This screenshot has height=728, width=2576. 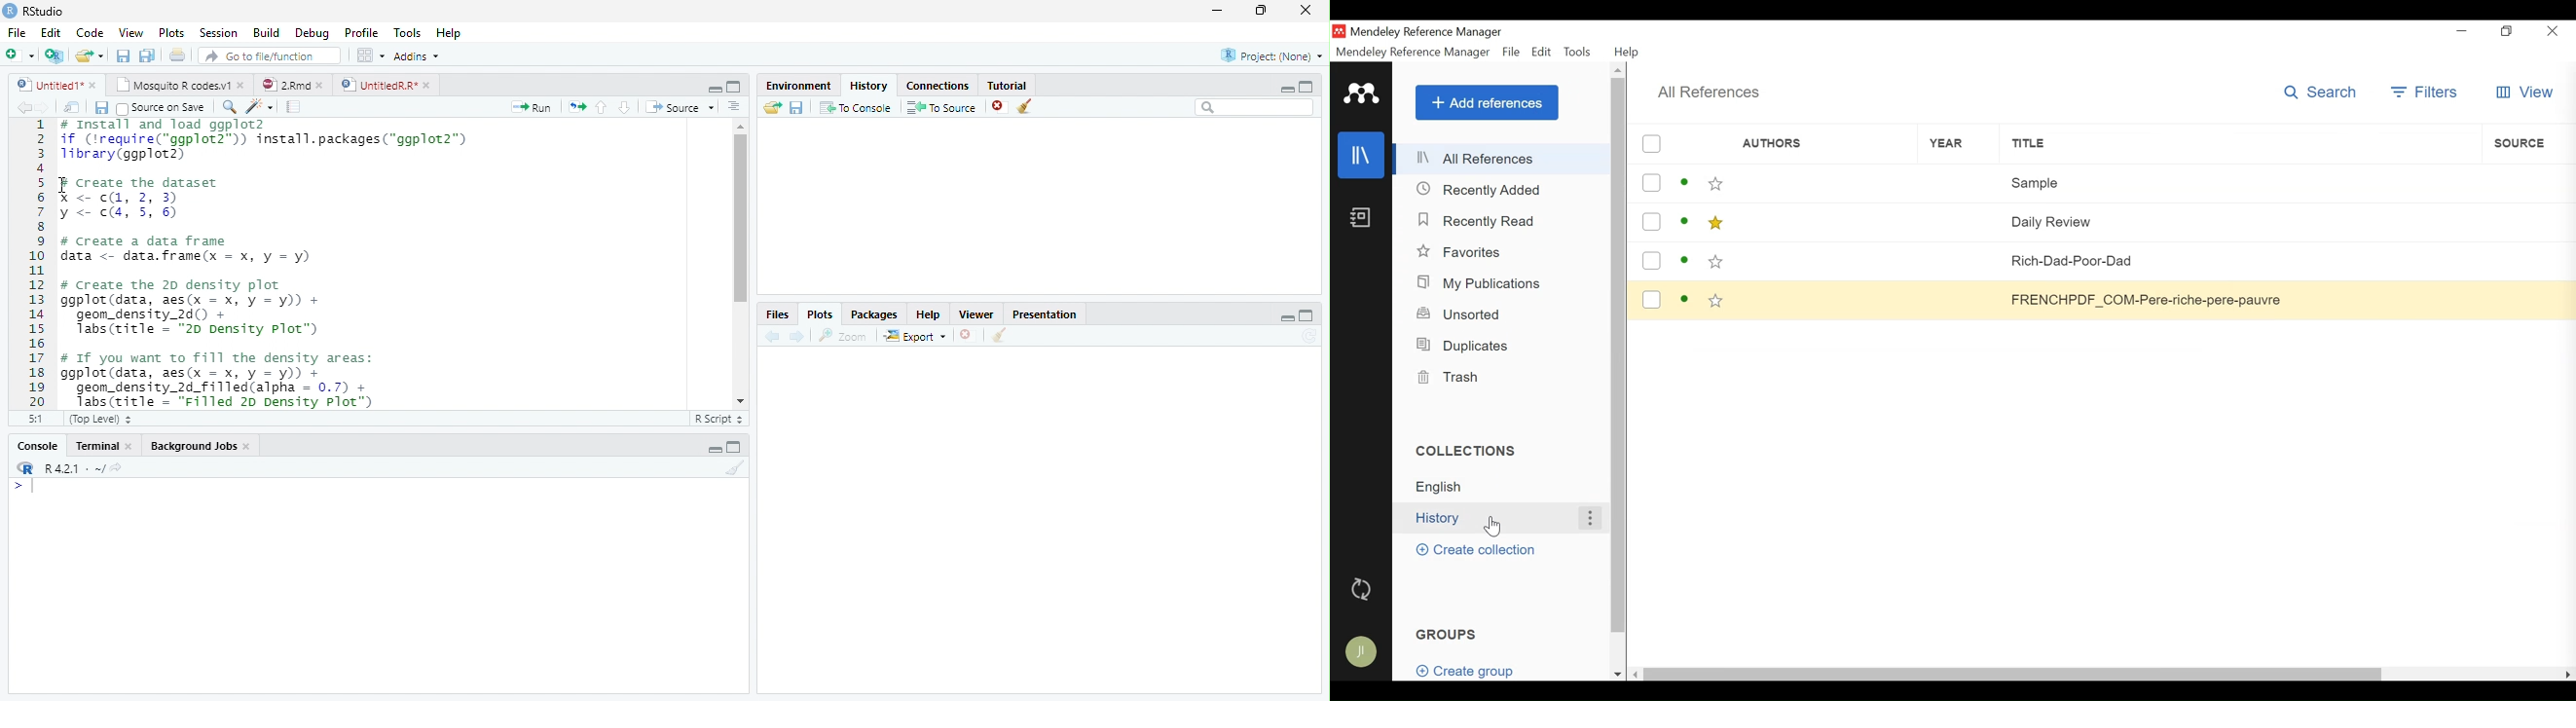 I want to click on Source, so click(x=680, y=107).